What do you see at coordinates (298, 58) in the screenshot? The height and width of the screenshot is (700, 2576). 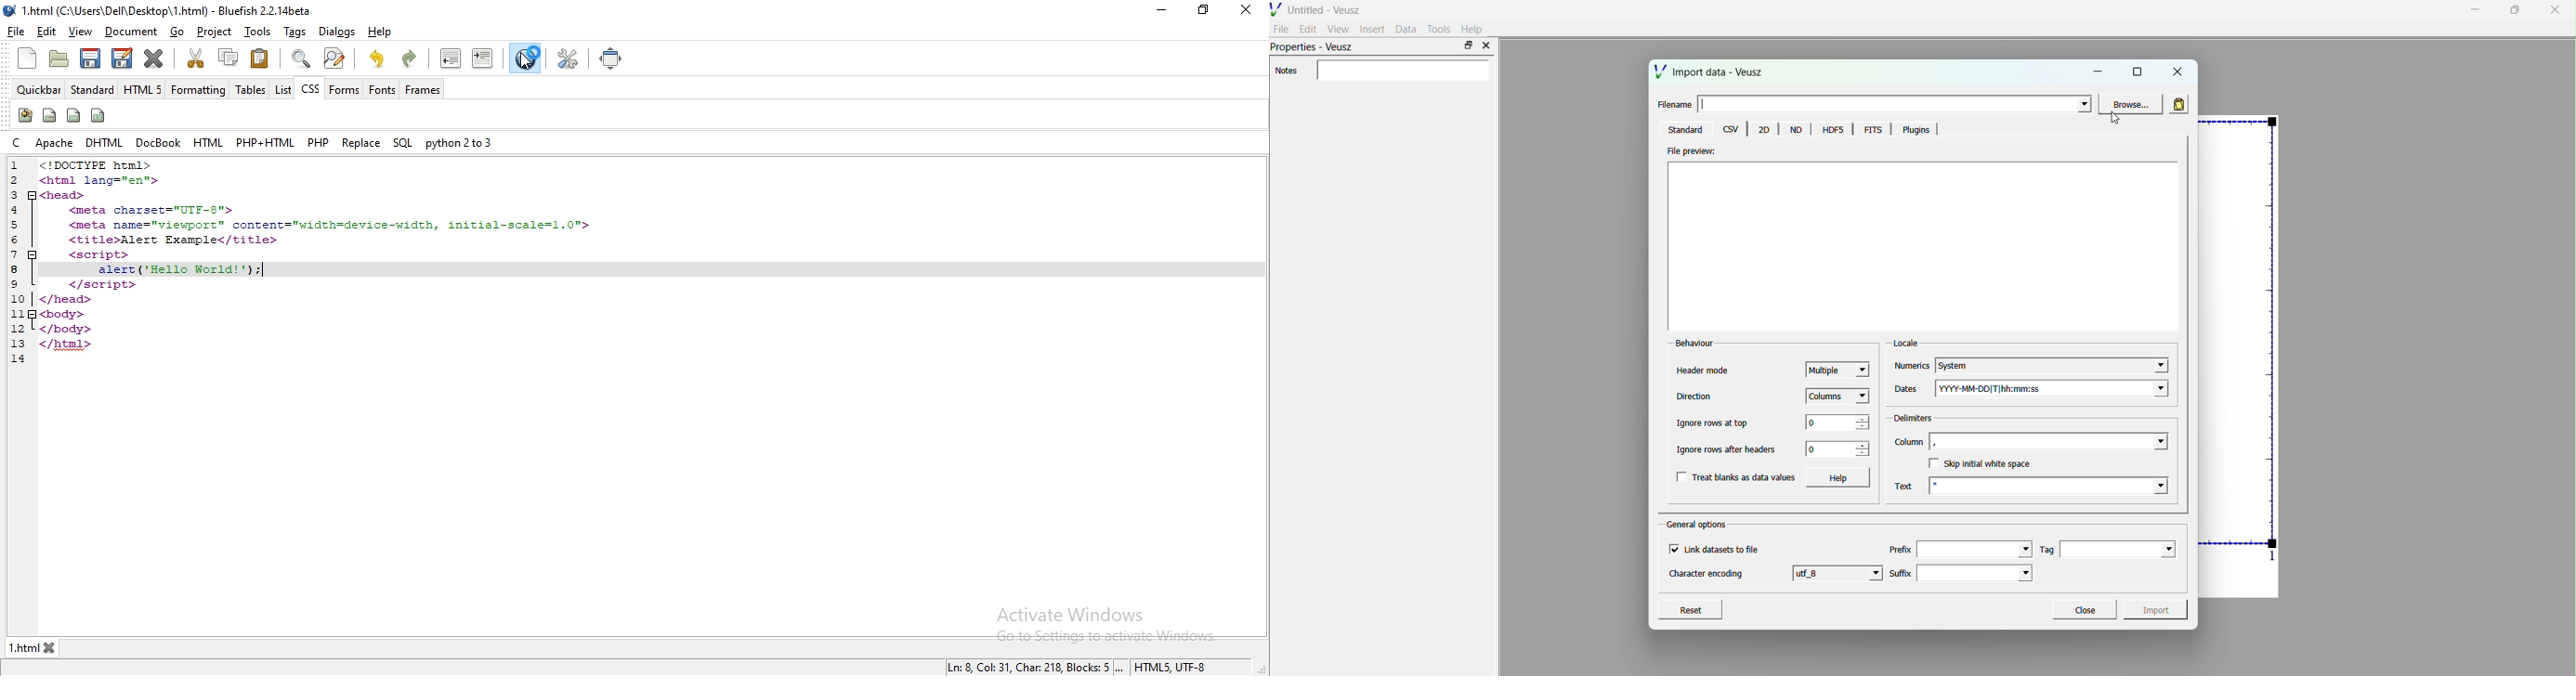 I see `zoom` at bounding box center [298, 58].